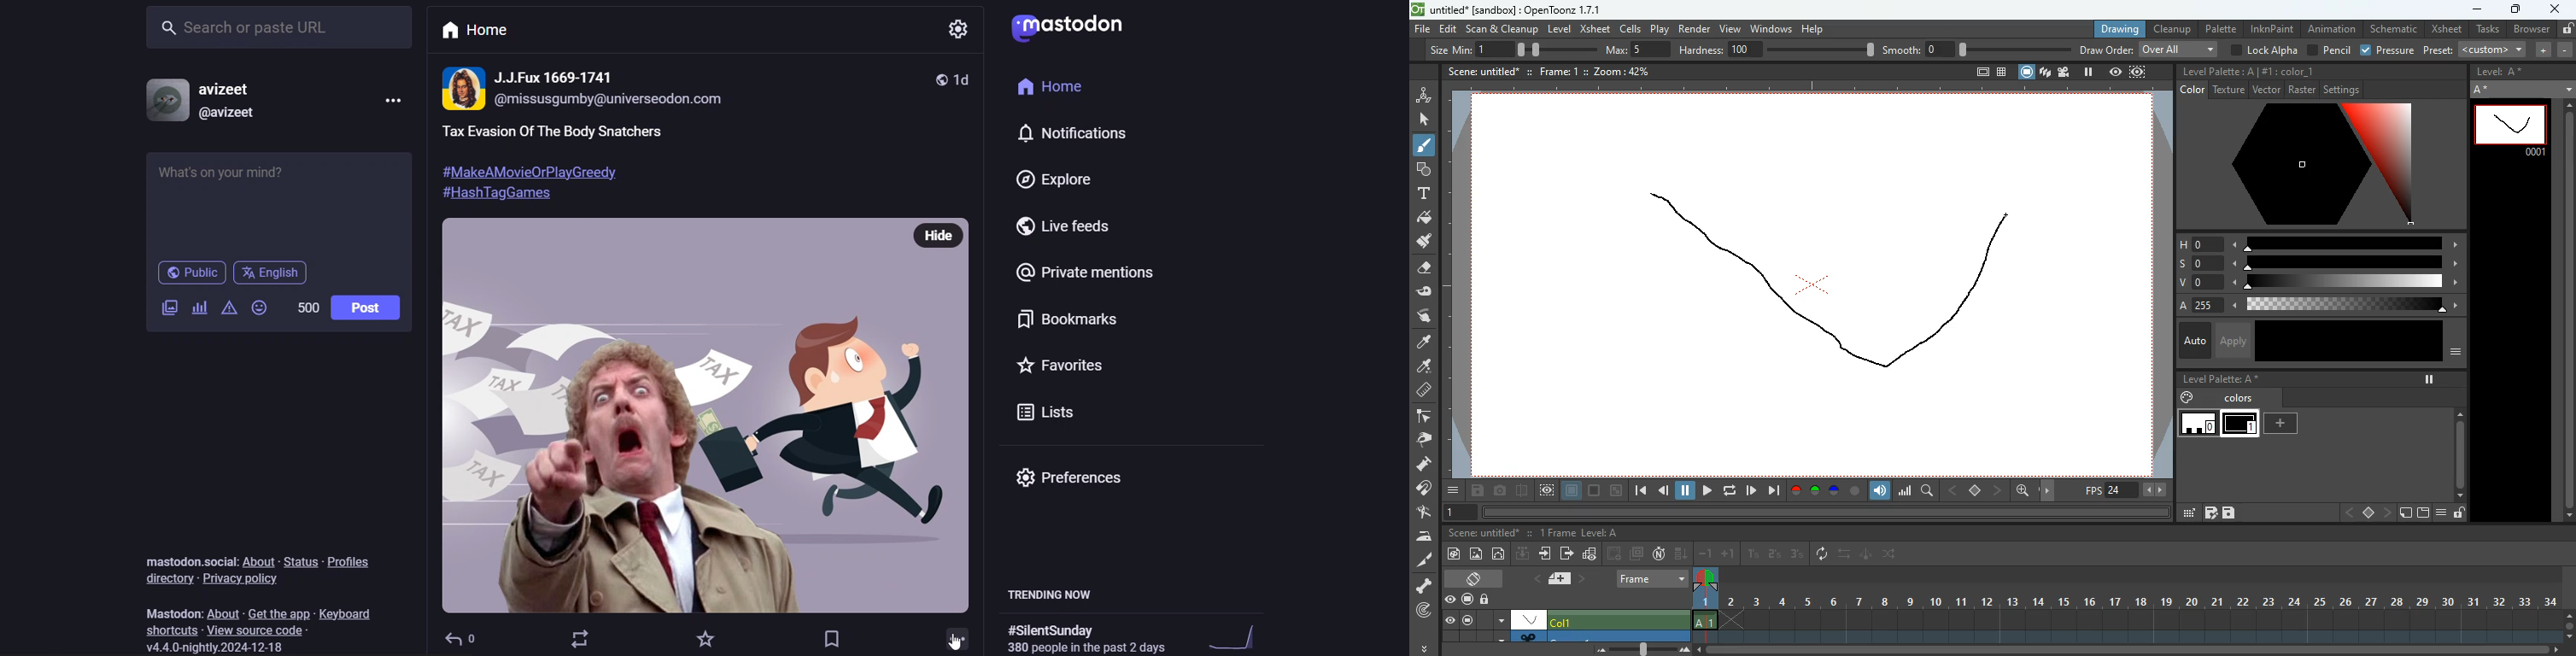  I want to click on a, so click(2315, 306).